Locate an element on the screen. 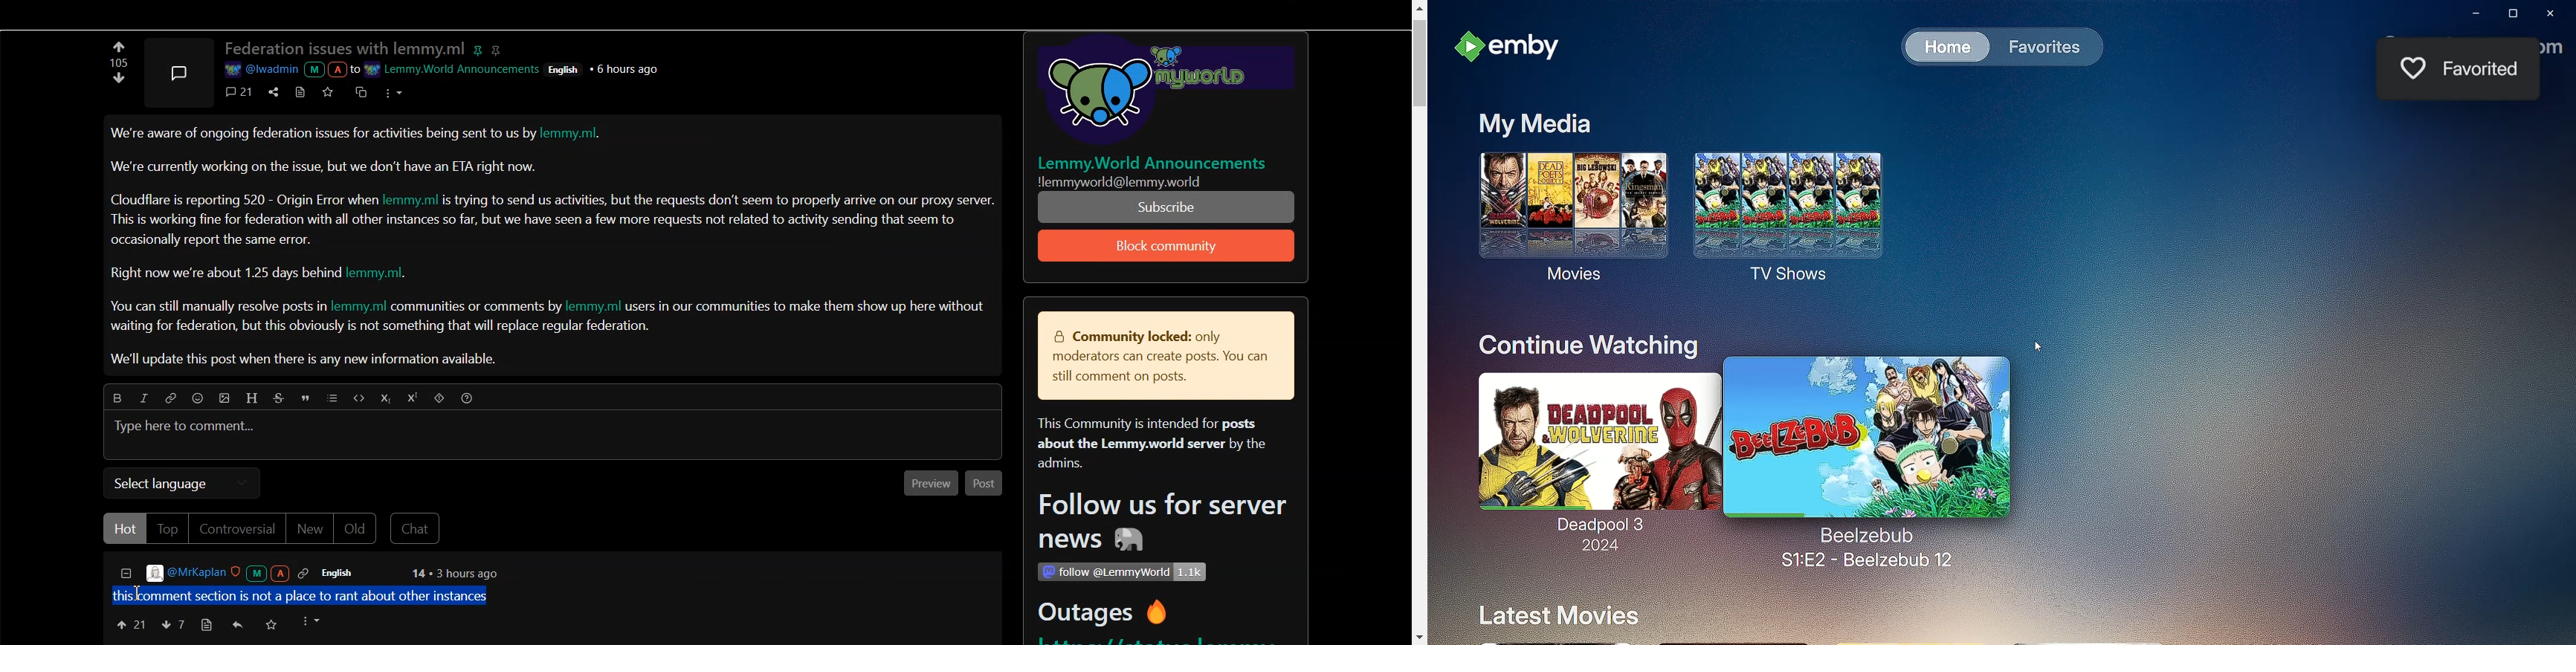 The width and height of the screenshot is (2576, 672). Scroll Bar is located at coordinates (1418, 322).